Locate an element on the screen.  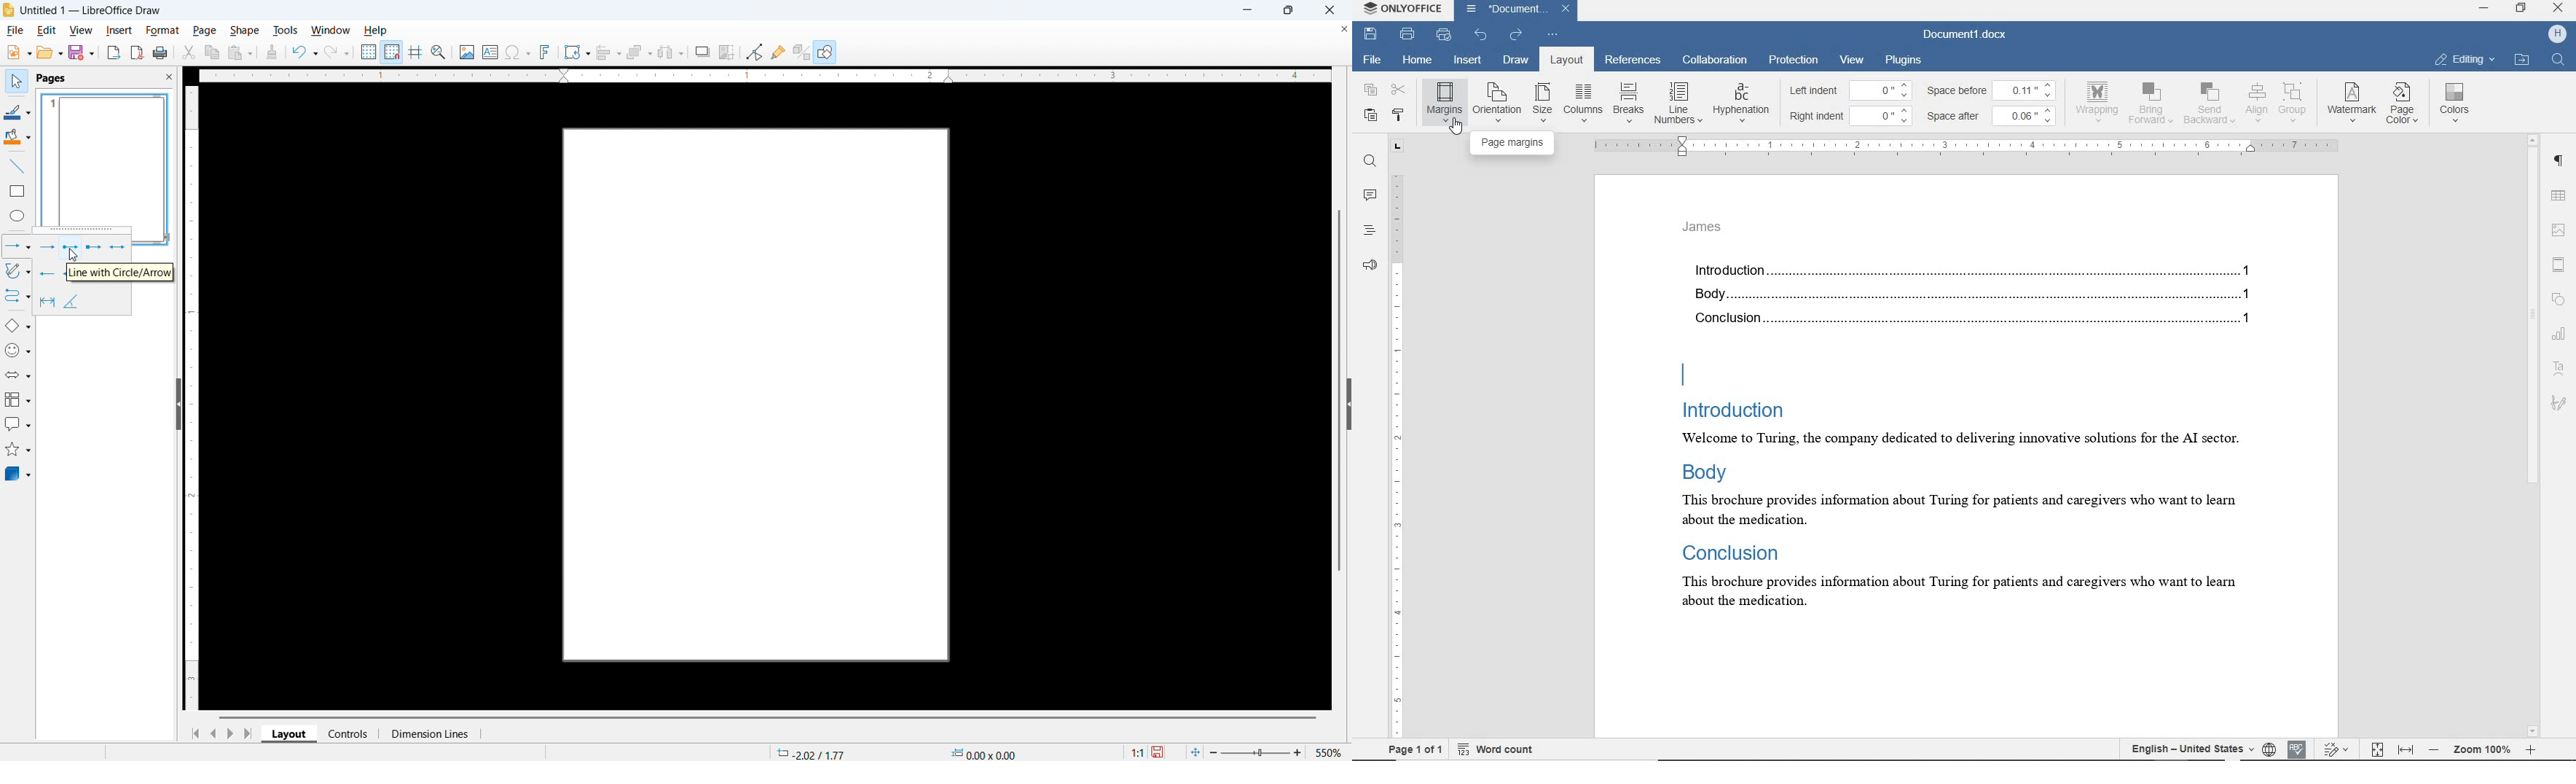
Shape  is located at coordinates (244, 31).